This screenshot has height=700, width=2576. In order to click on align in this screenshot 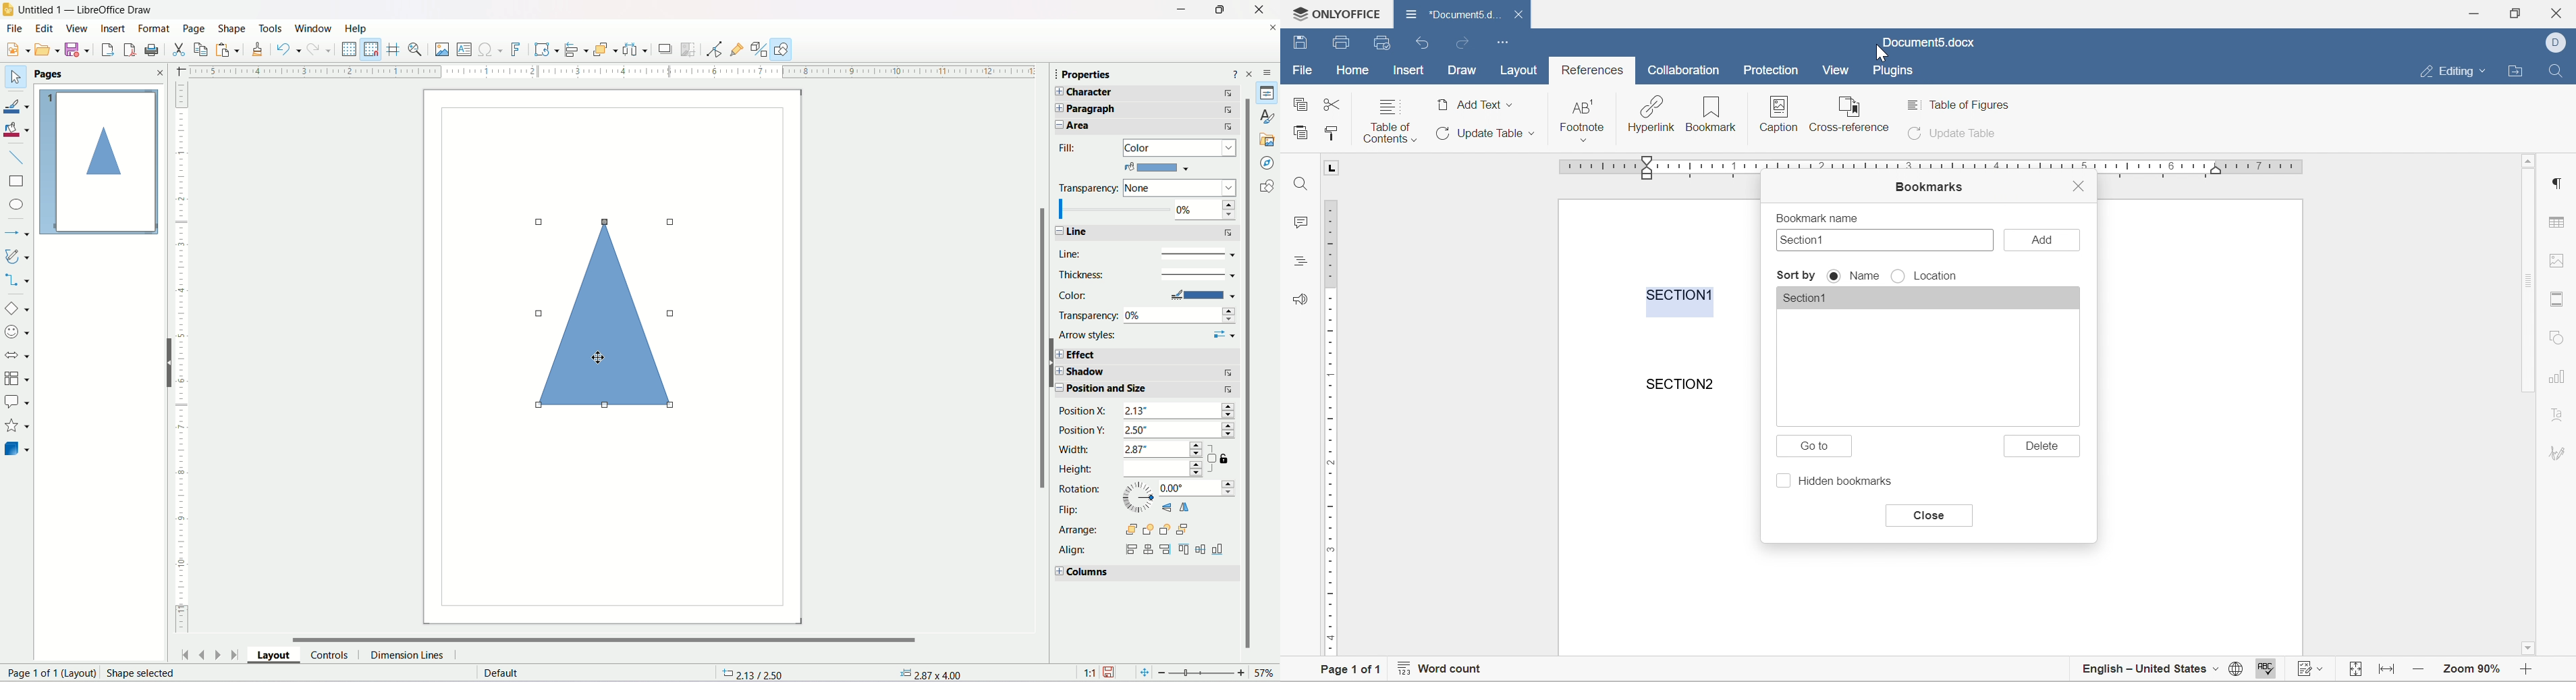, I will do `click(1142, 550)`.